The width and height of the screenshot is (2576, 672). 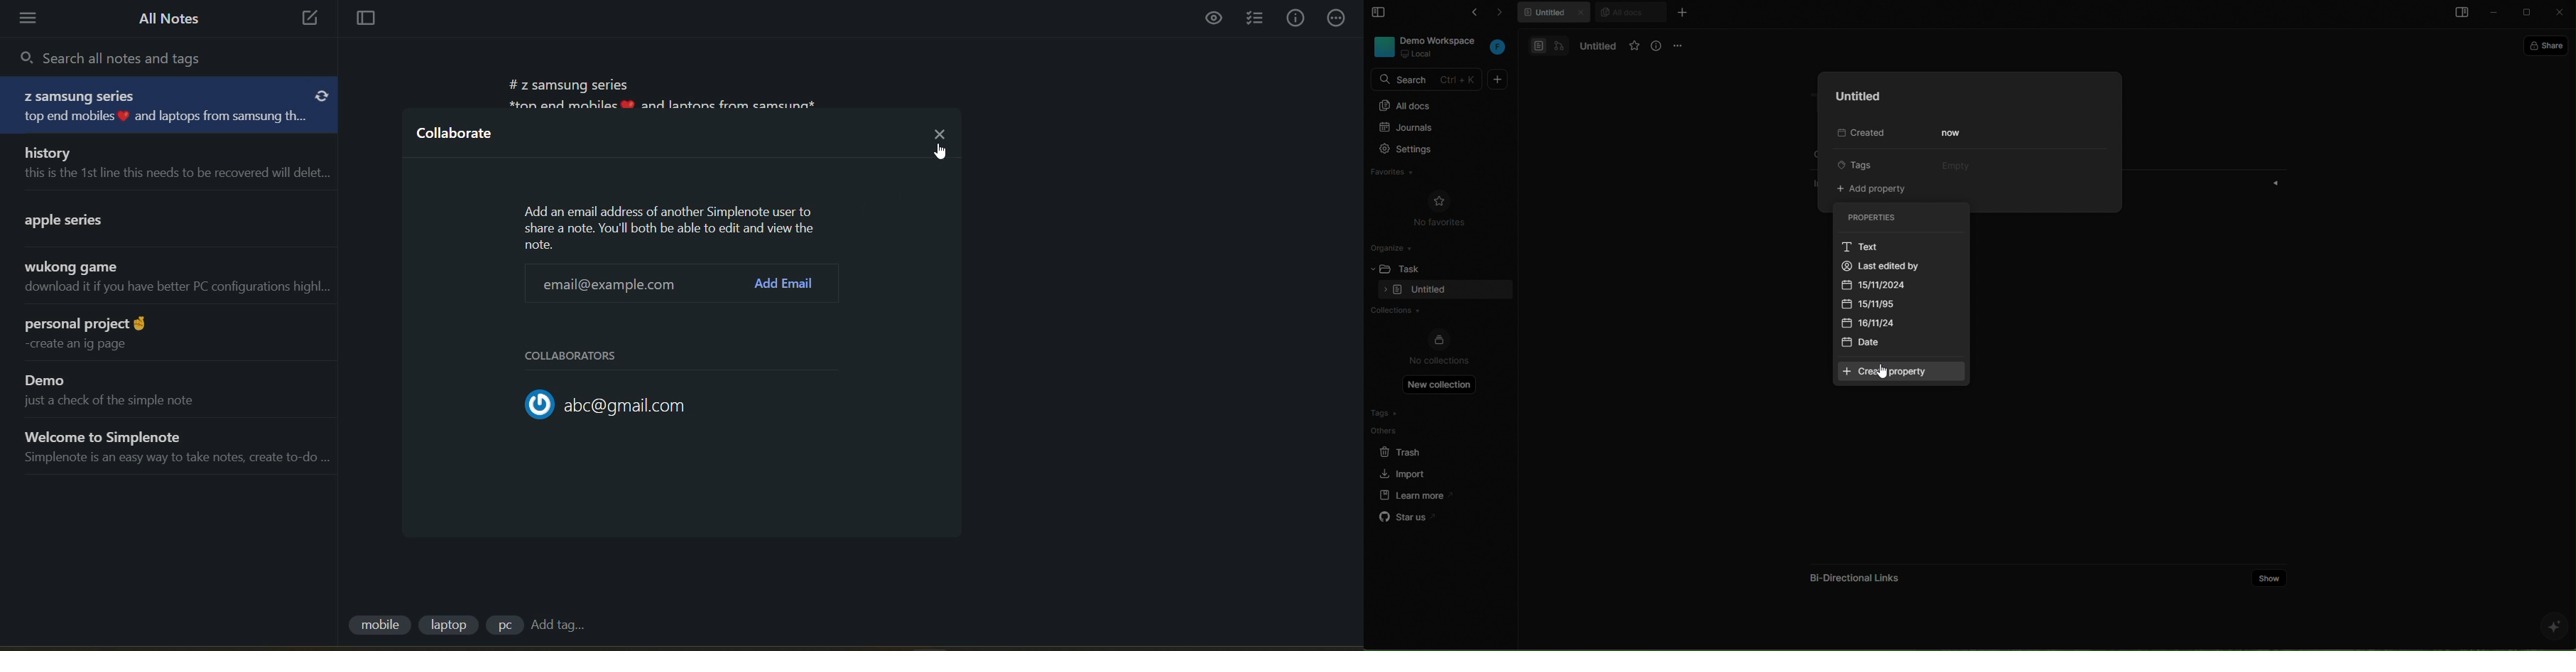 I want to click on cursor, so click(x=940, y=152).